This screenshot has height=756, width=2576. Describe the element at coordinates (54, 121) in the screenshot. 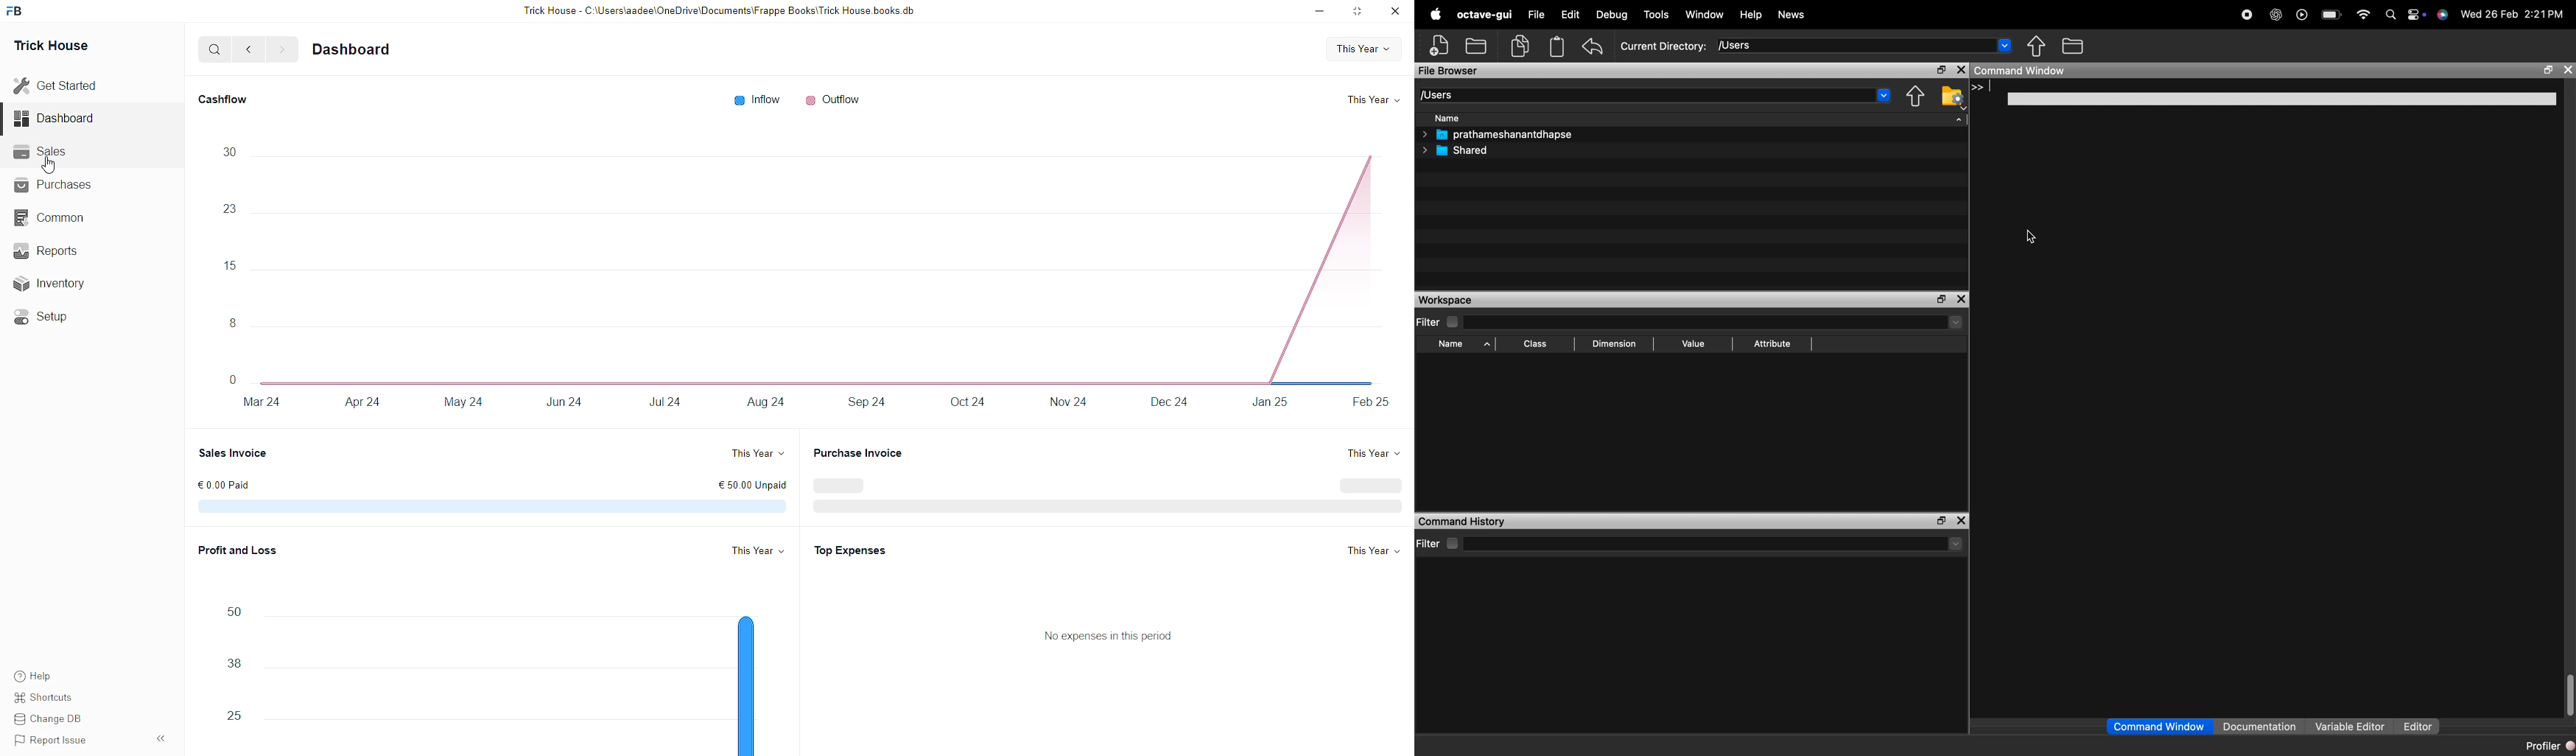

I see `Dashboard` at that location.